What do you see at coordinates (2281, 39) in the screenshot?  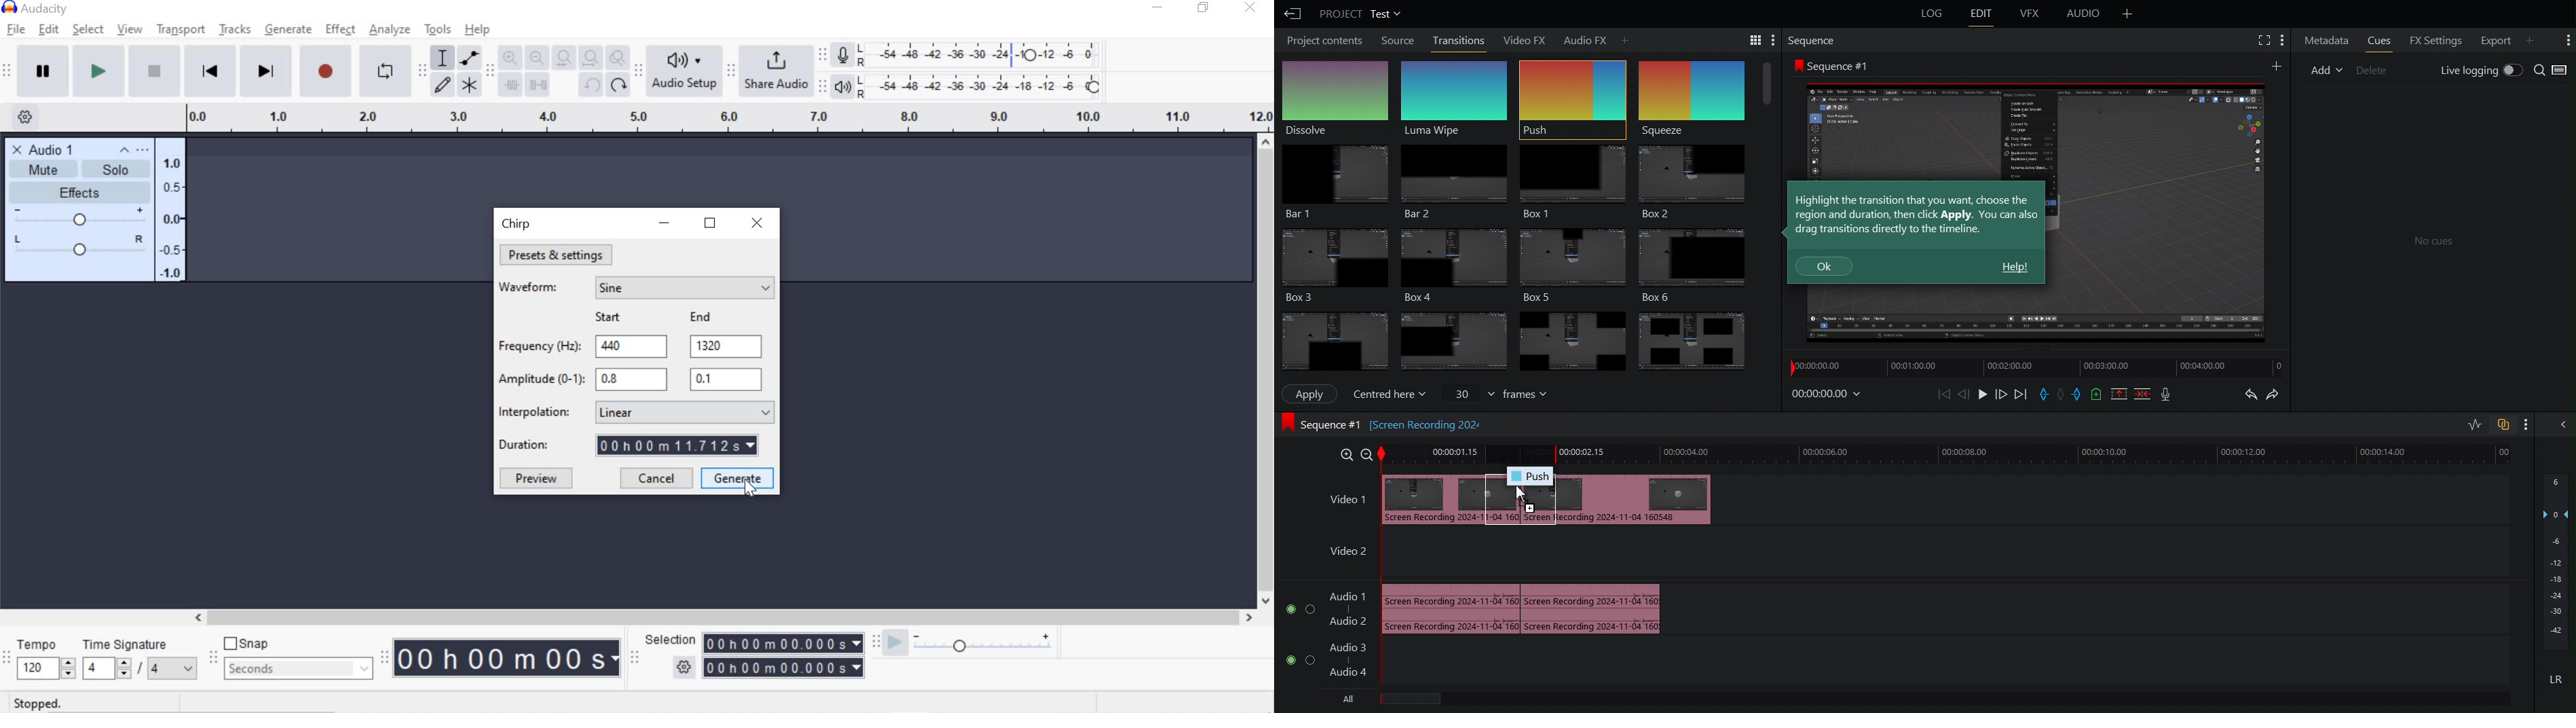 I see `More` at bounding box center [2281, 39].